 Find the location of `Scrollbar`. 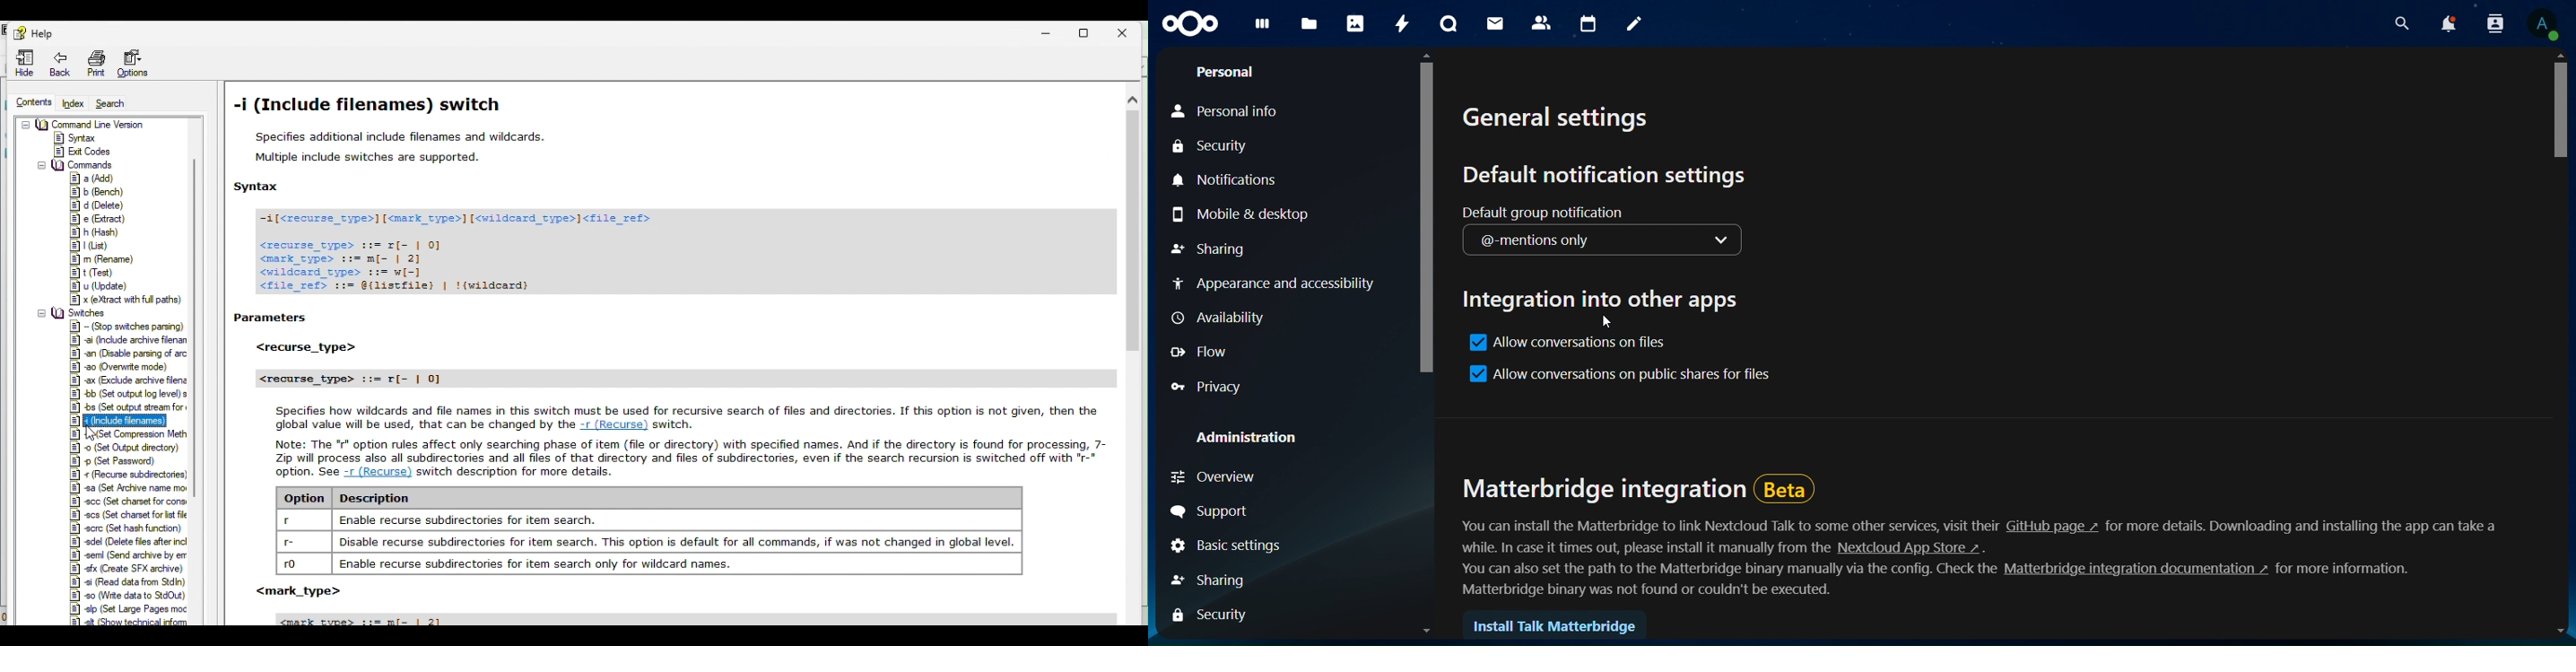

Scrollbar is located at coordinates (1131, 360).